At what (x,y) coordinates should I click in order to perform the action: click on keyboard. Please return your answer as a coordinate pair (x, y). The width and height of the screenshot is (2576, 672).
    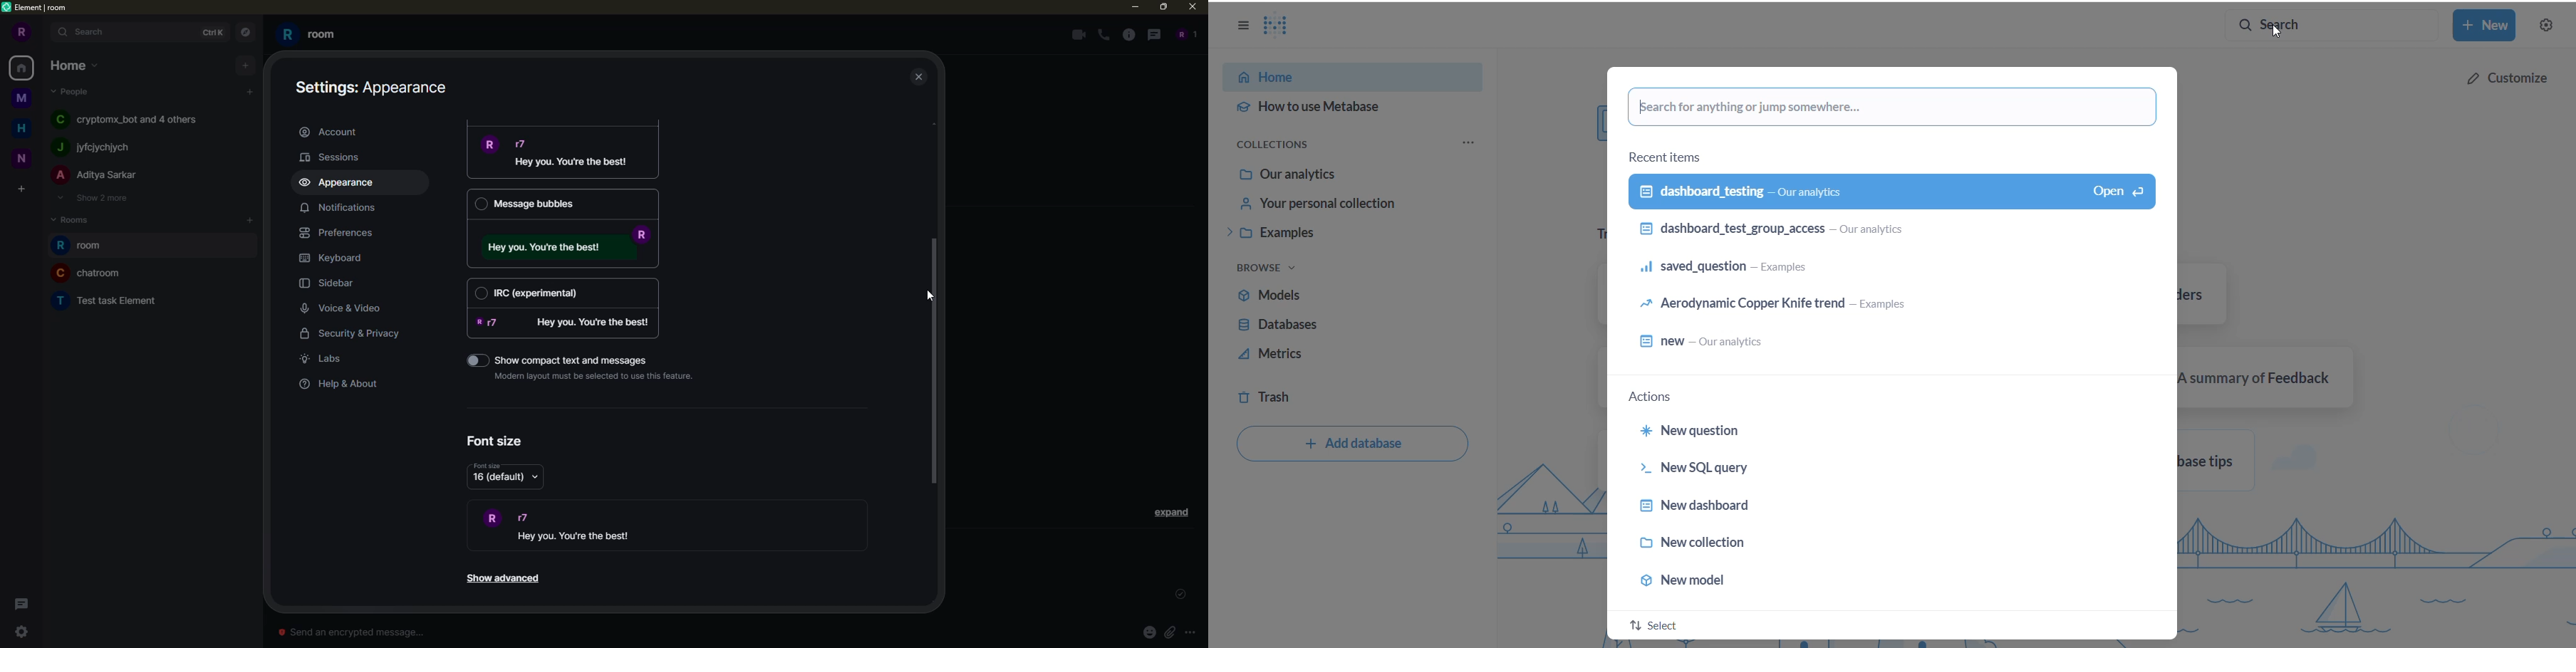
    Looking at the image, I should click on (334, 258).